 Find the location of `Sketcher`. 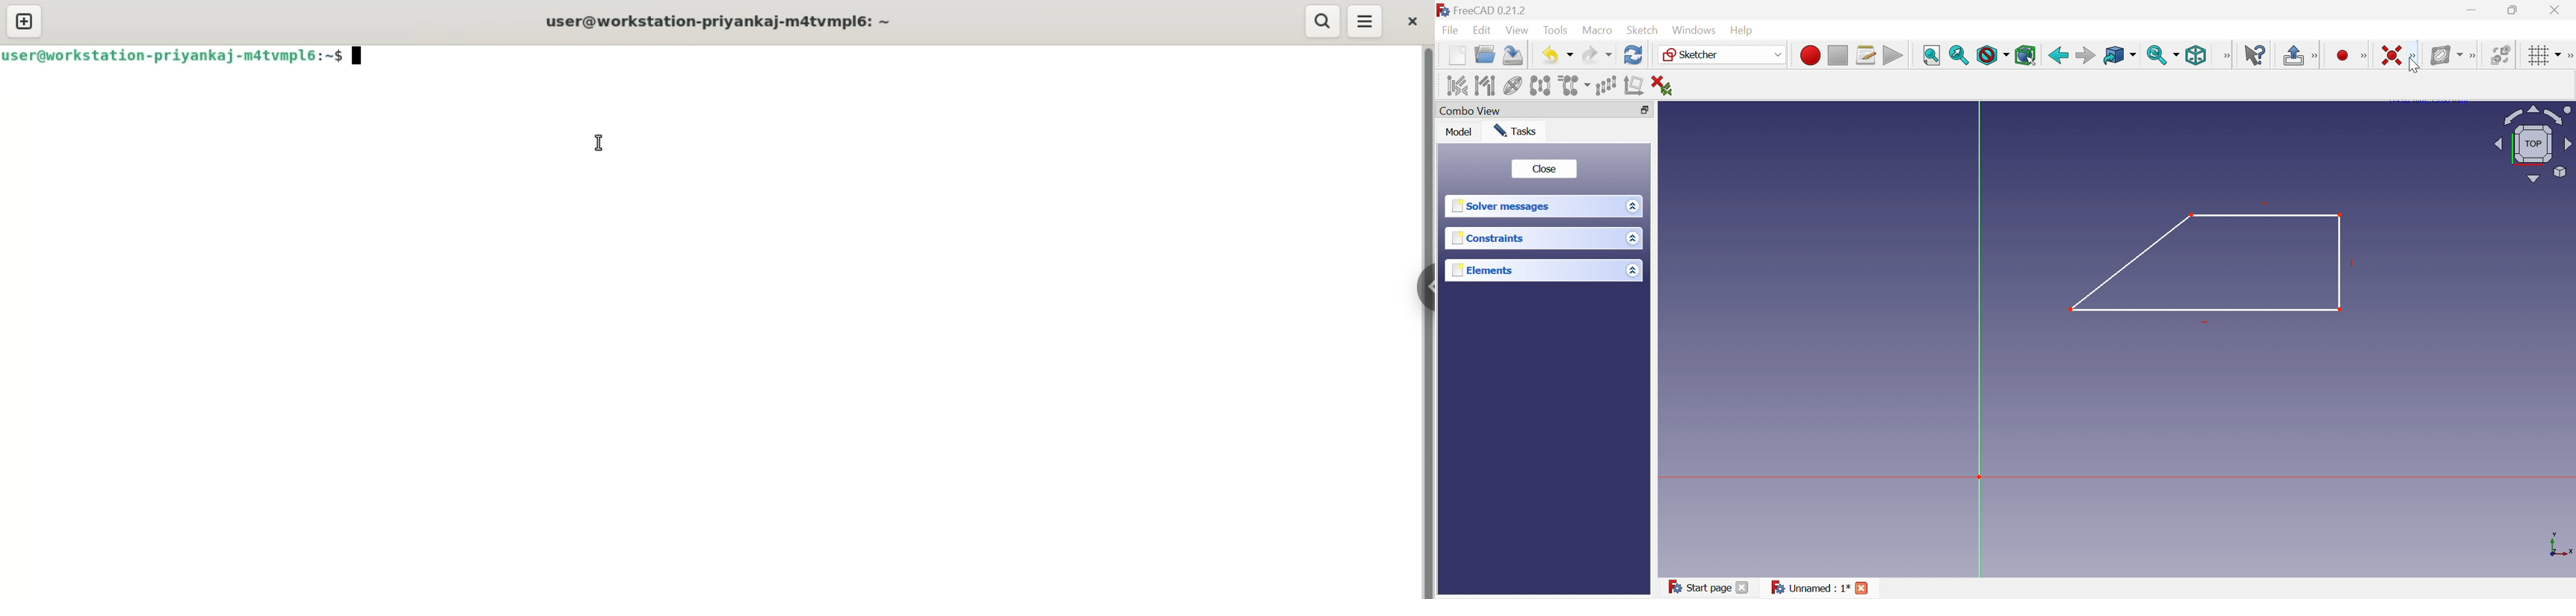

Sketcher is located at coordinates (1694, 55).